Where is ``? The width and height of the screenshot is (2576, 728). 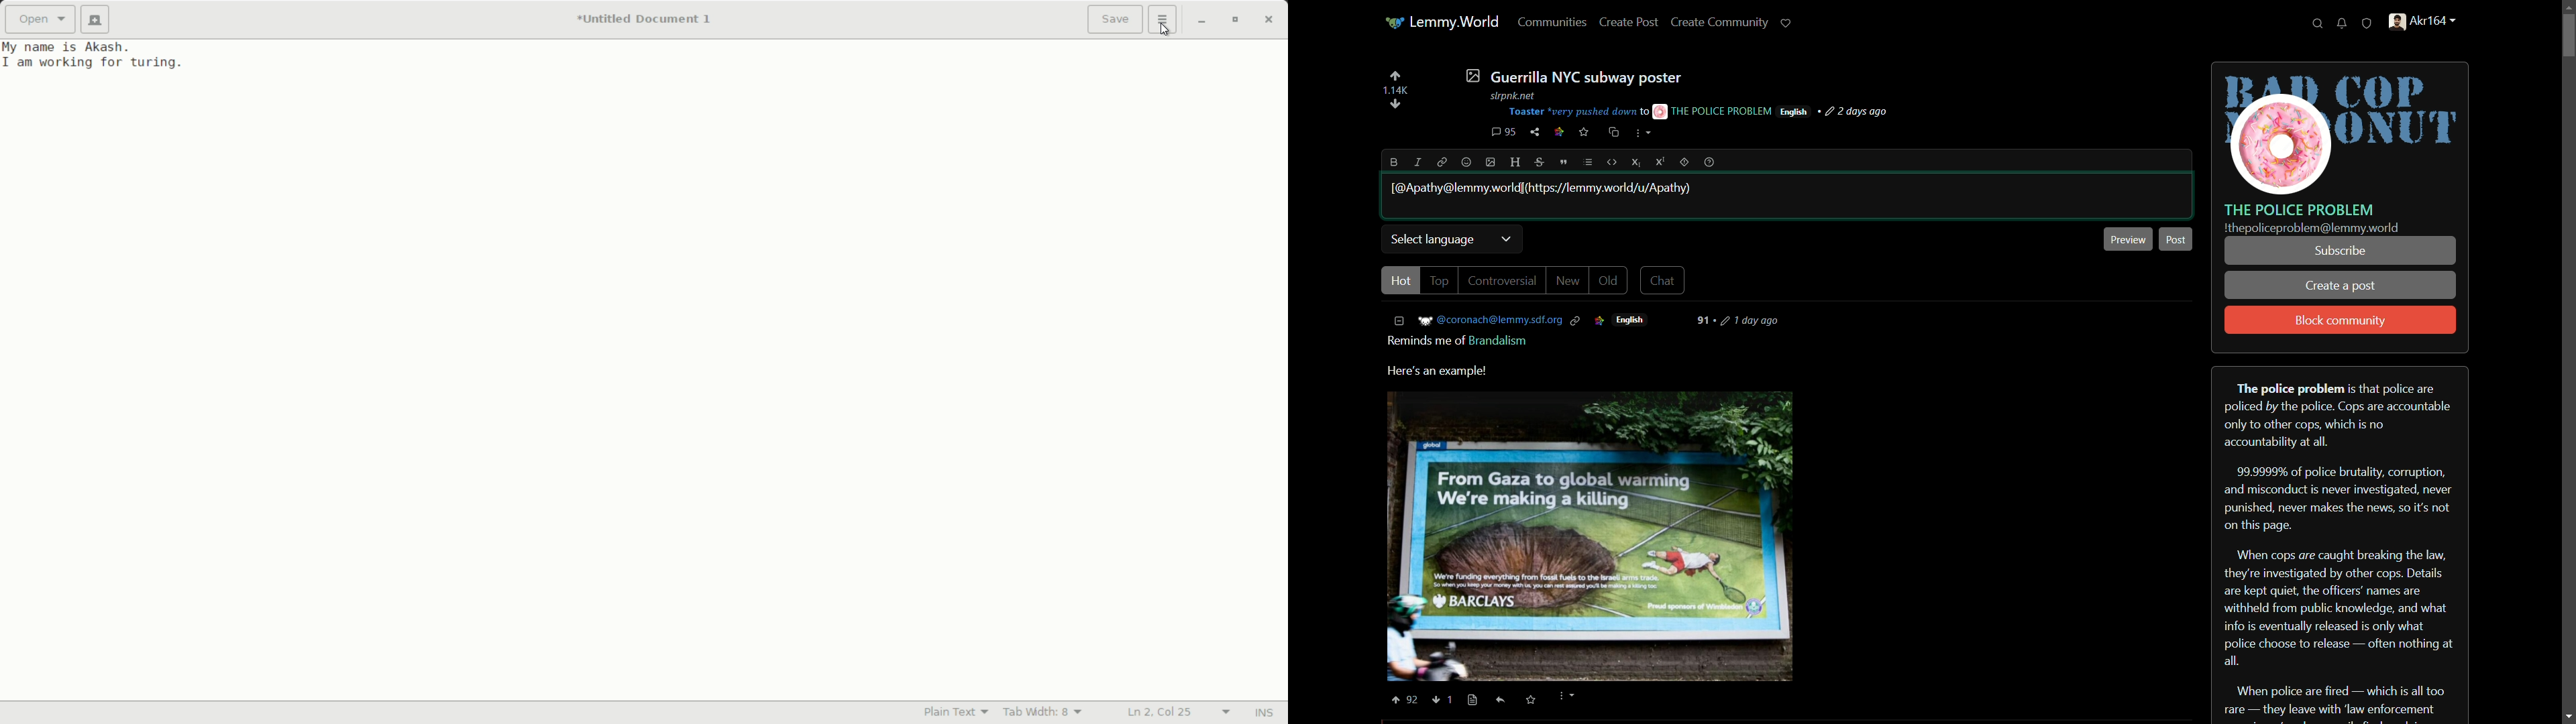  is located at coordinates (1472, 701).